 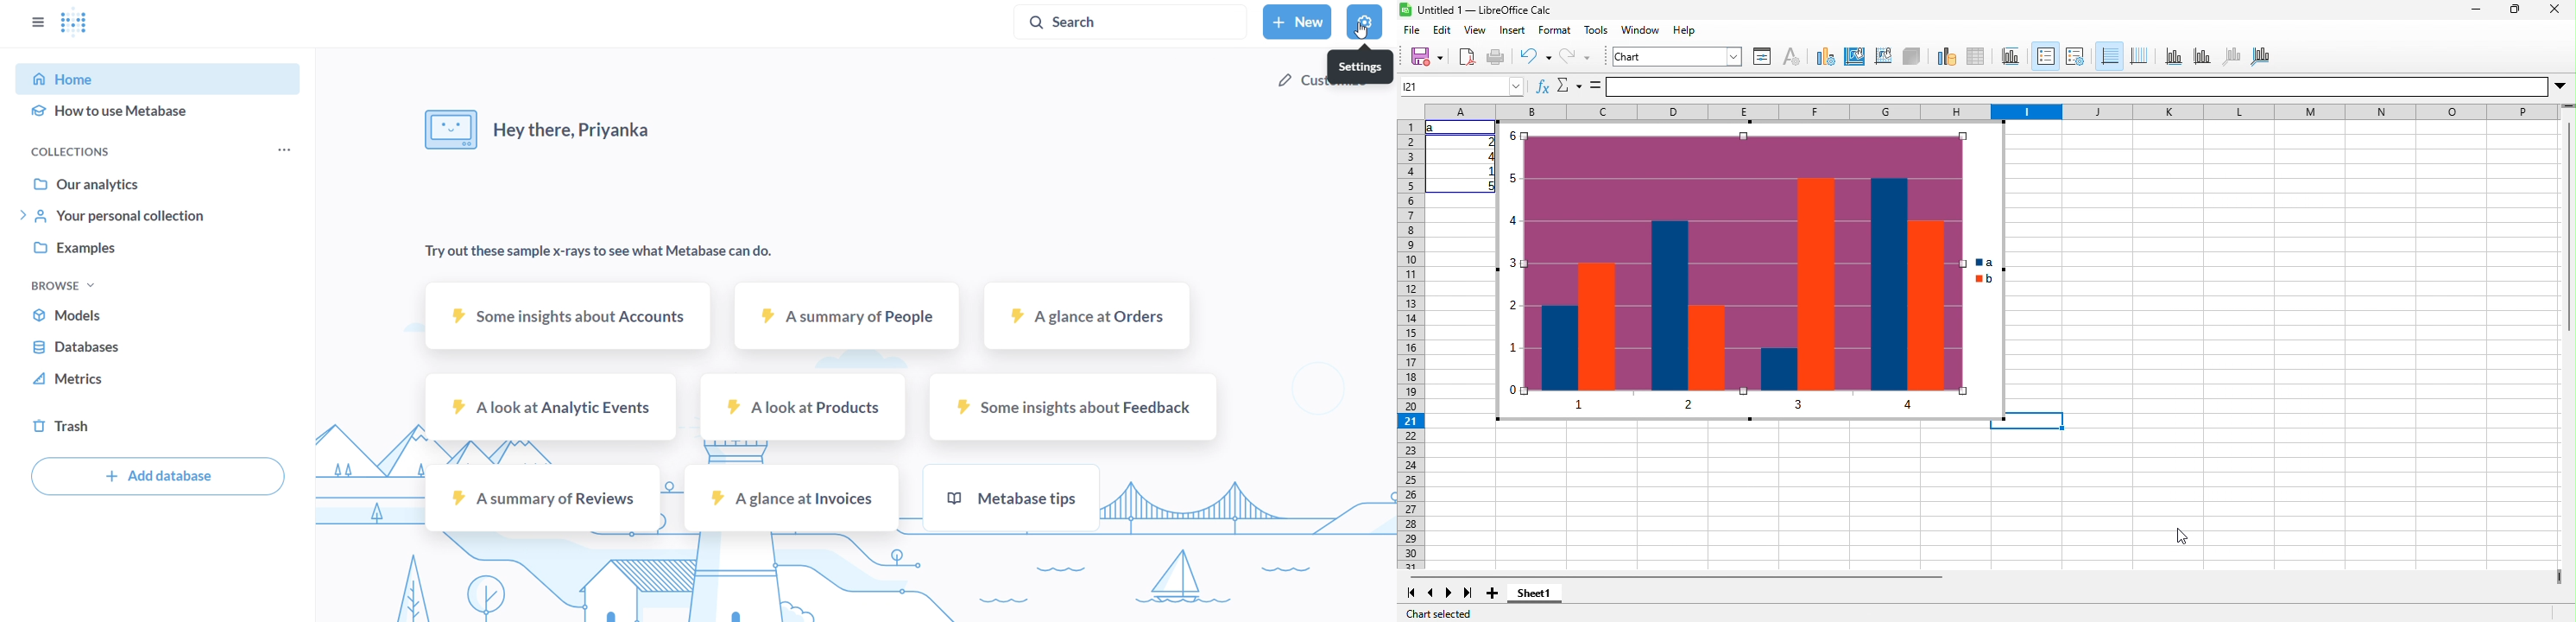 What do you see at coordinates (2182, 536) in the screenshot?
I see `cursor` at bounding box center [2182, 536].